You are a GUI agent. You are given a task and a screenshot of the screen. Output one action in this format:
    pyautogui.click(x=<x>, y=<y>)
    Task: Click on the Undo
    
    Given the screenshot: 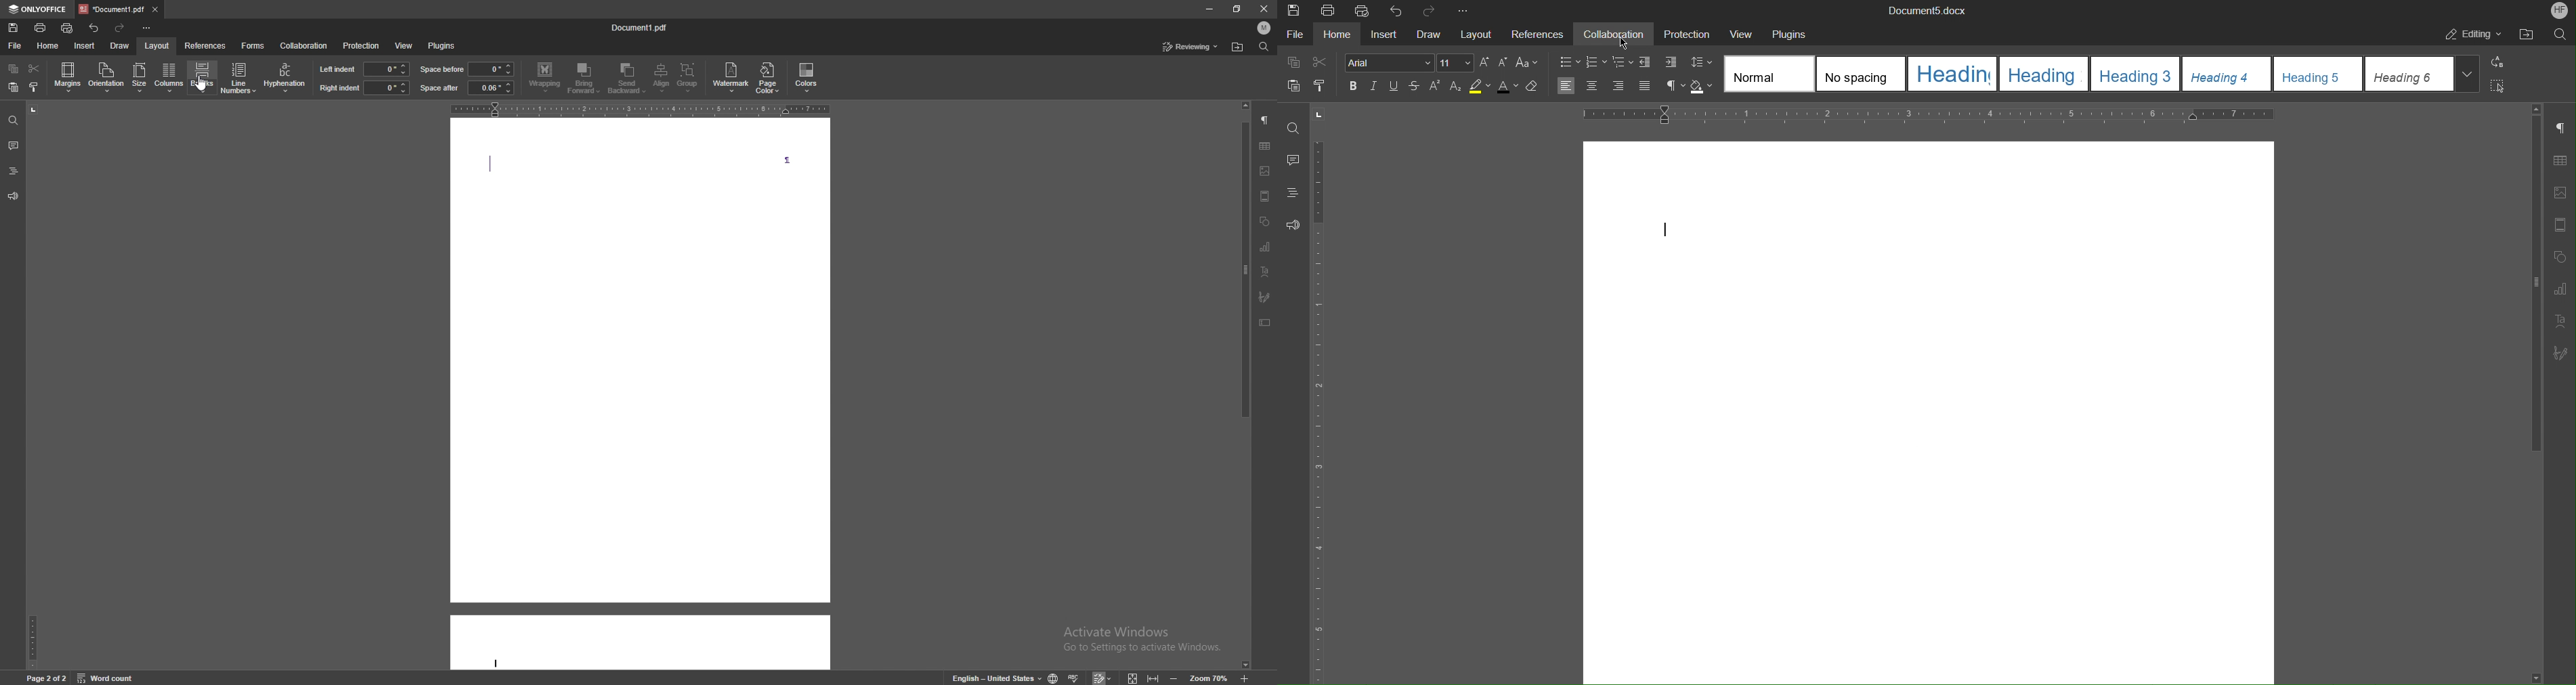 What is the action you would take?
    pyautogui.click(x=1394, y=10)
    